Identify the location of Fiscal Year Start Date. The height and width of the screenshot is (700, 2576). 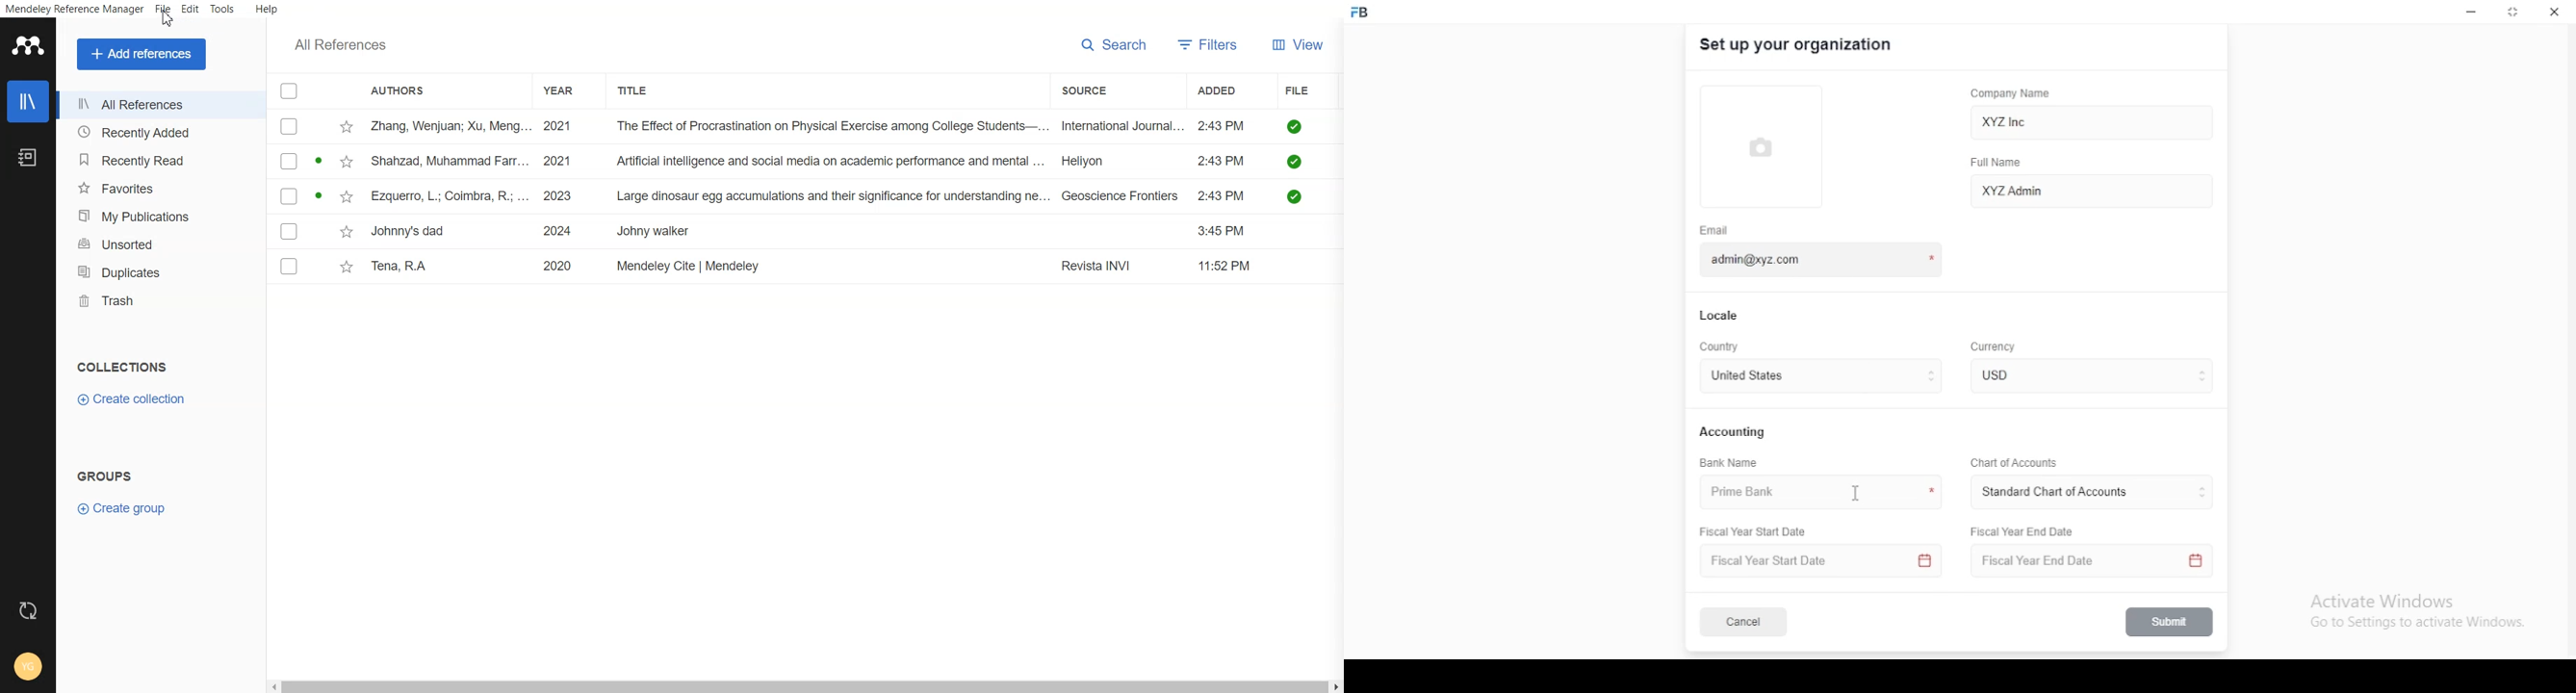
(1823, 561).